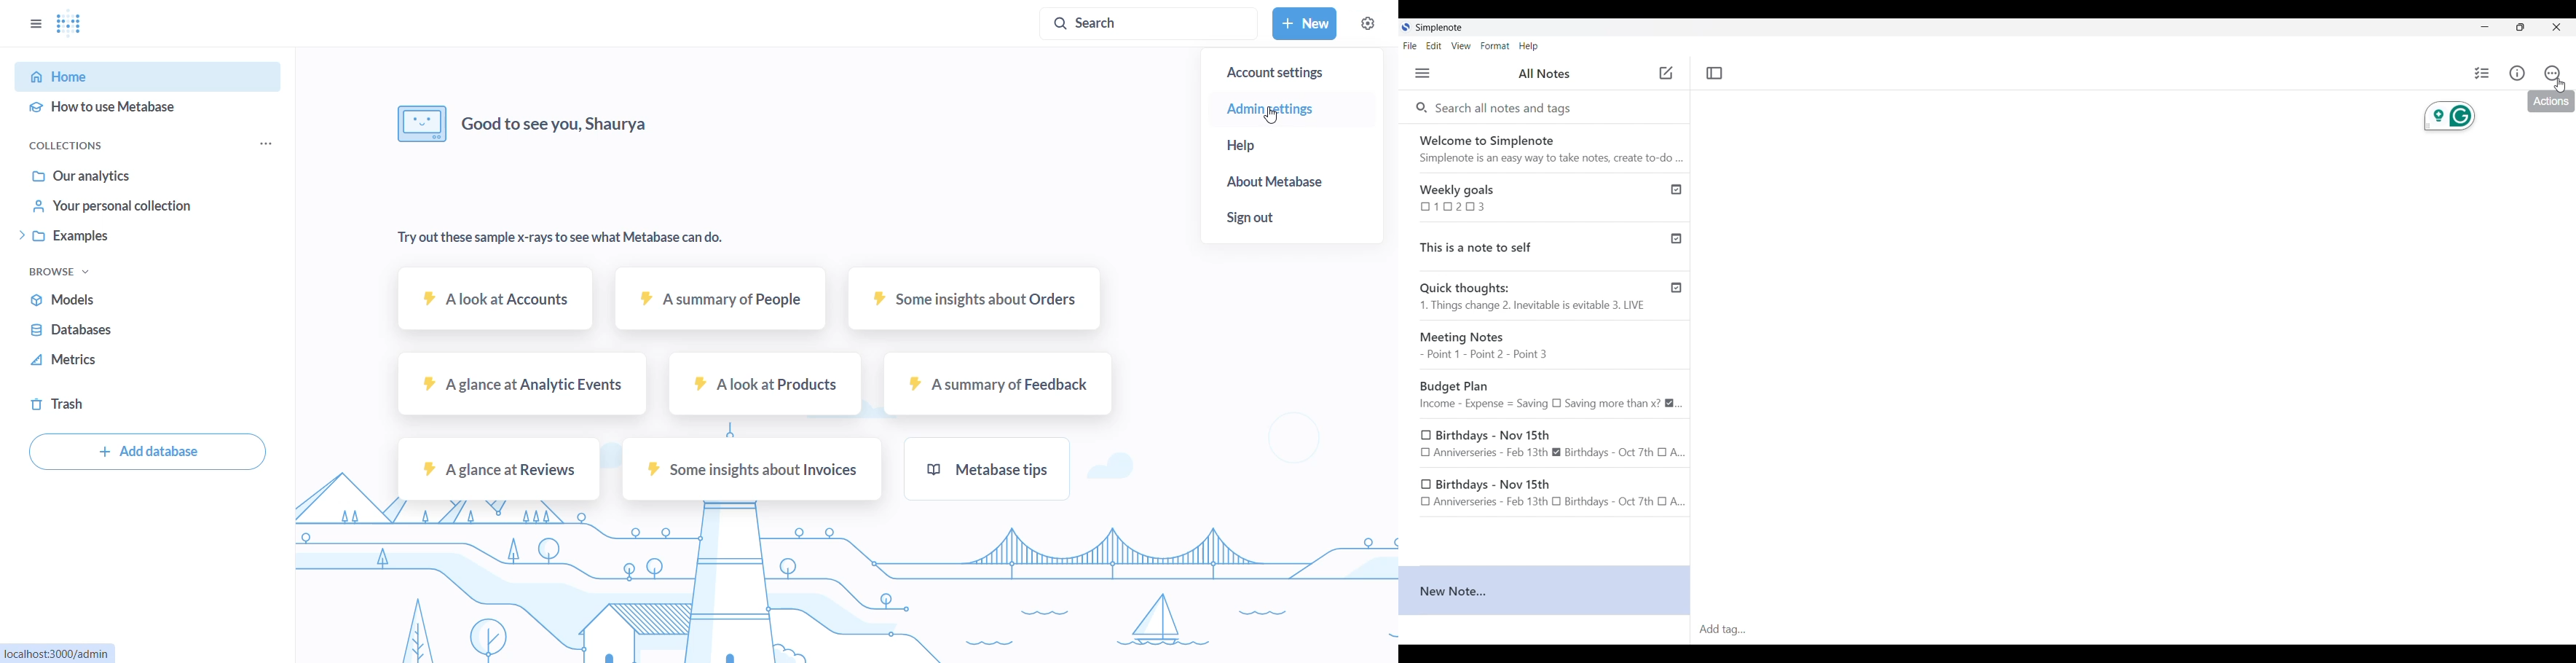  What do you see at coordinates (516, 122) in the screenshot?
I see `Good to see you, Shaurya` at bounding box center [516, 122].